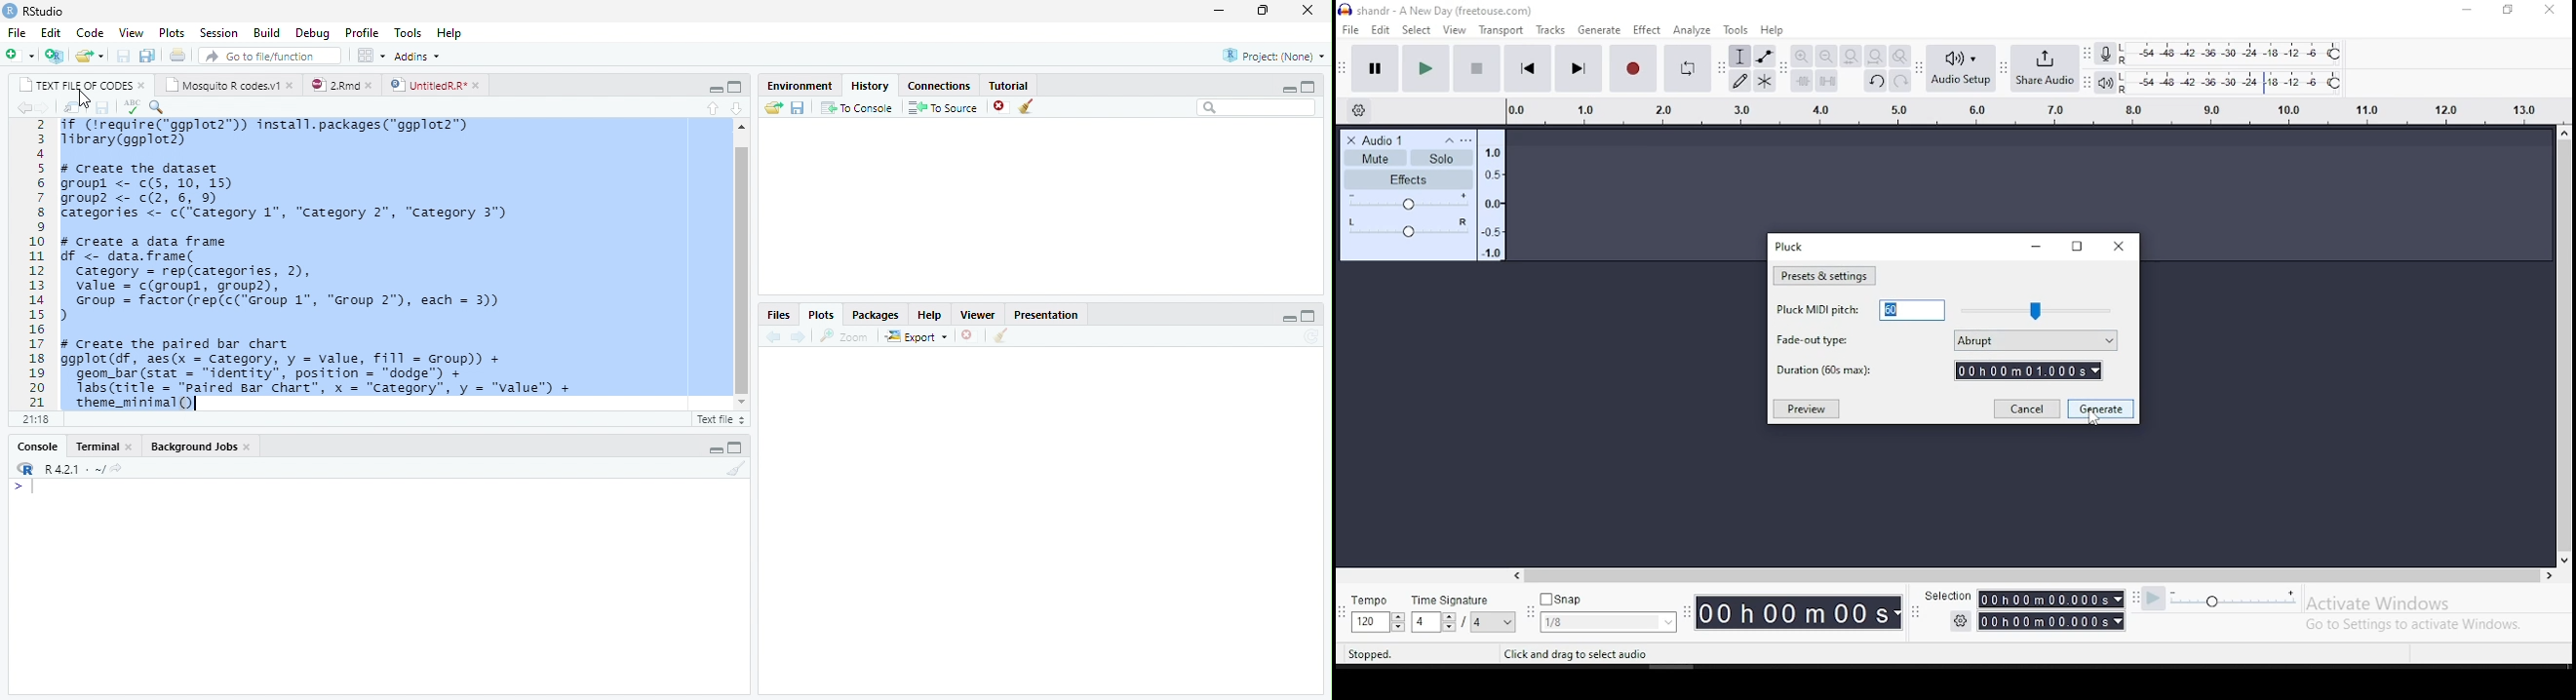 The width and height of the screenshot is (2576, 700). Describe the element at coordinates (11, 12) in the screenshot. I see `logo` at that location.